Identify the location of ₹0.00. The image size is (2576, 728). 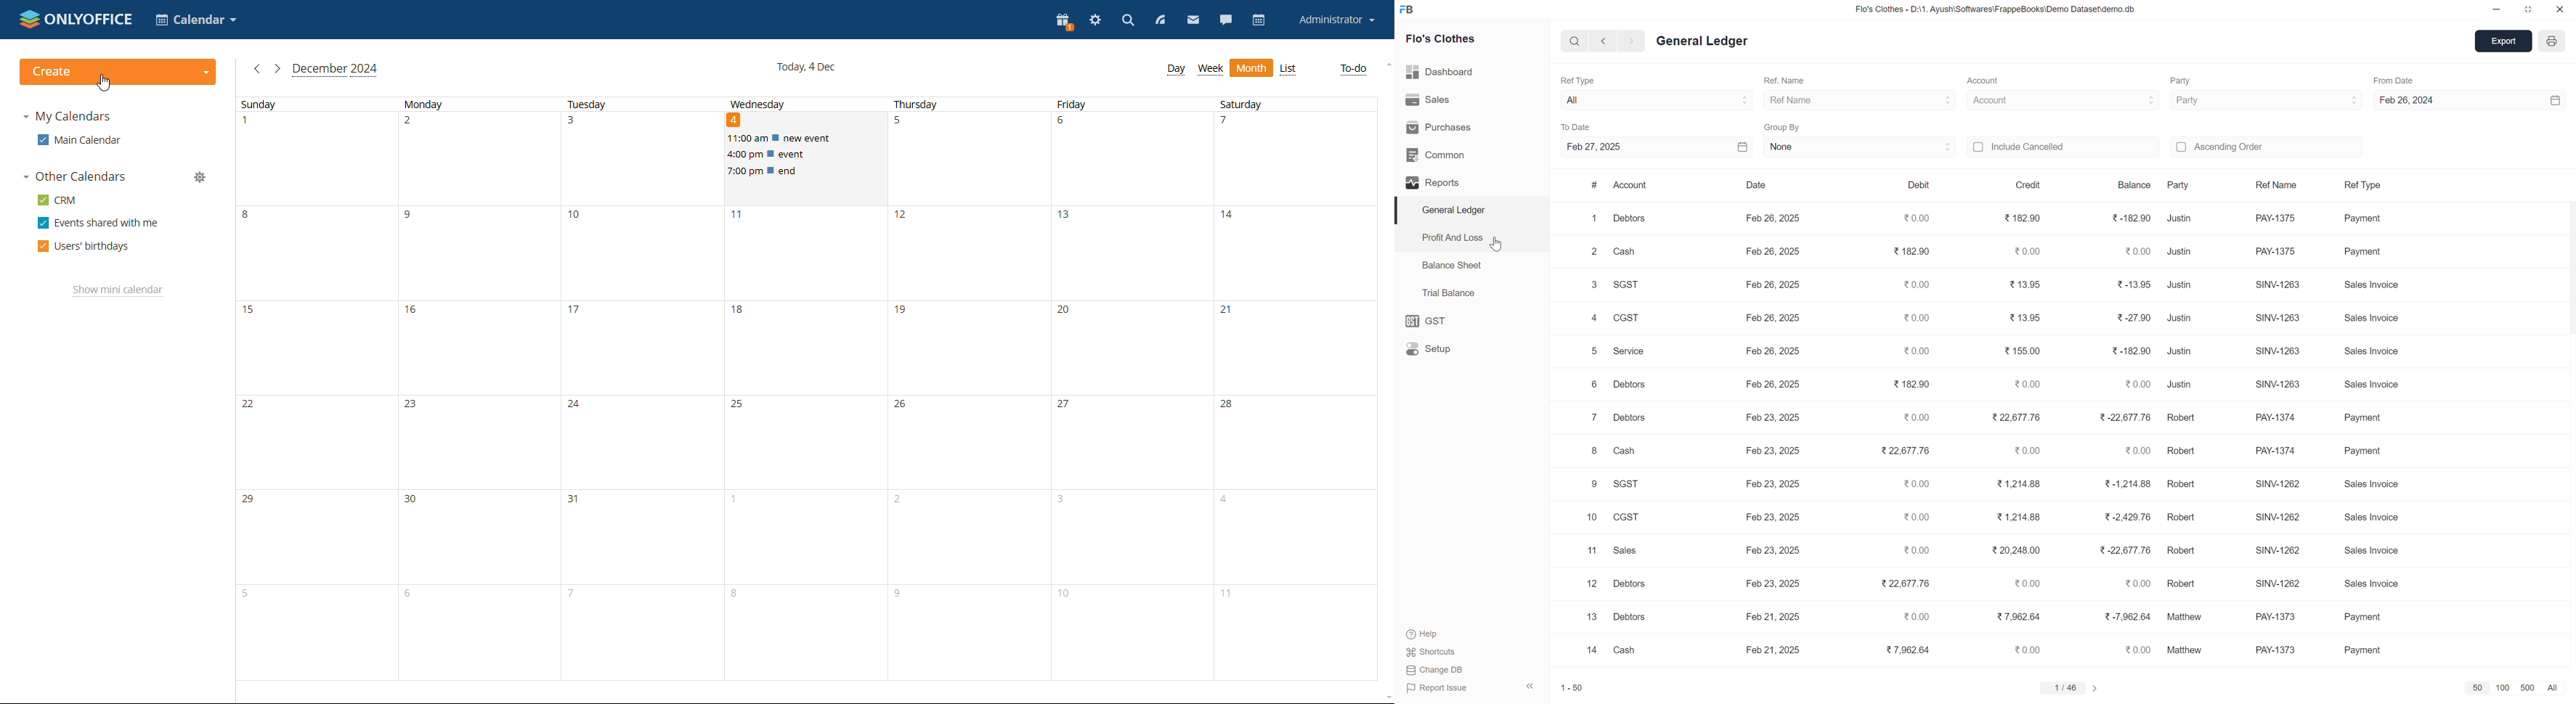
(2023, 453).